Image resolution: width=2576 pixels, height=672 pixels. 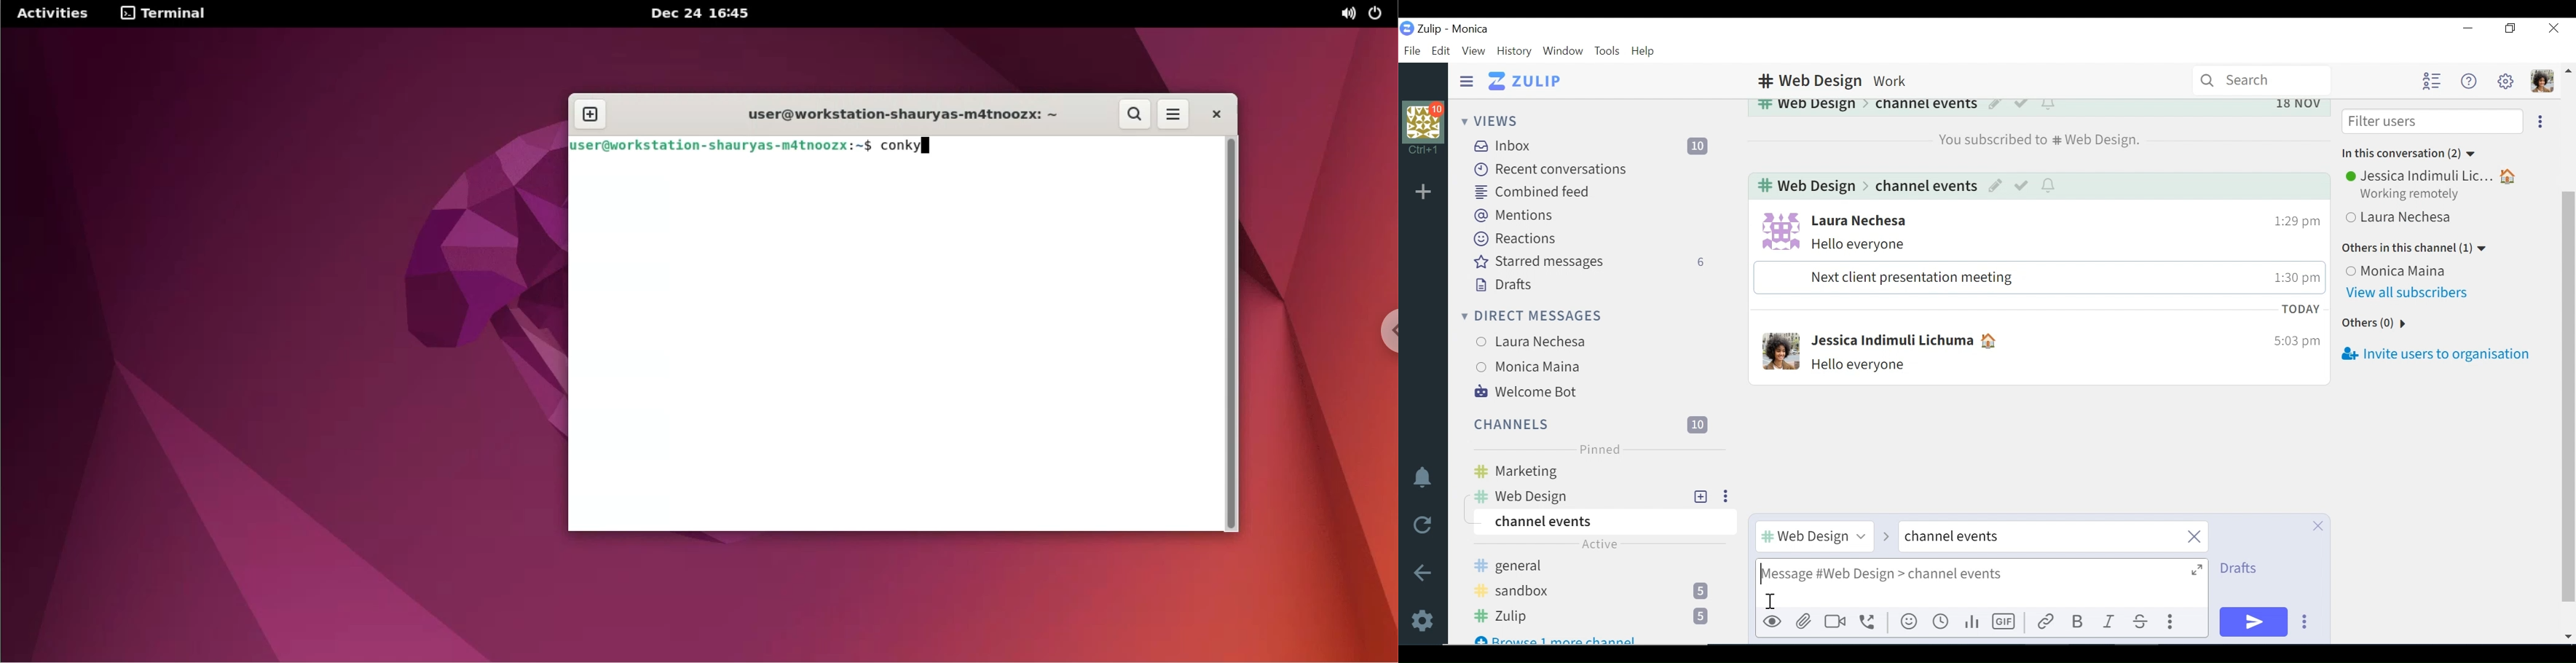 I want to click on Preview, so click(x=1773, y=622).